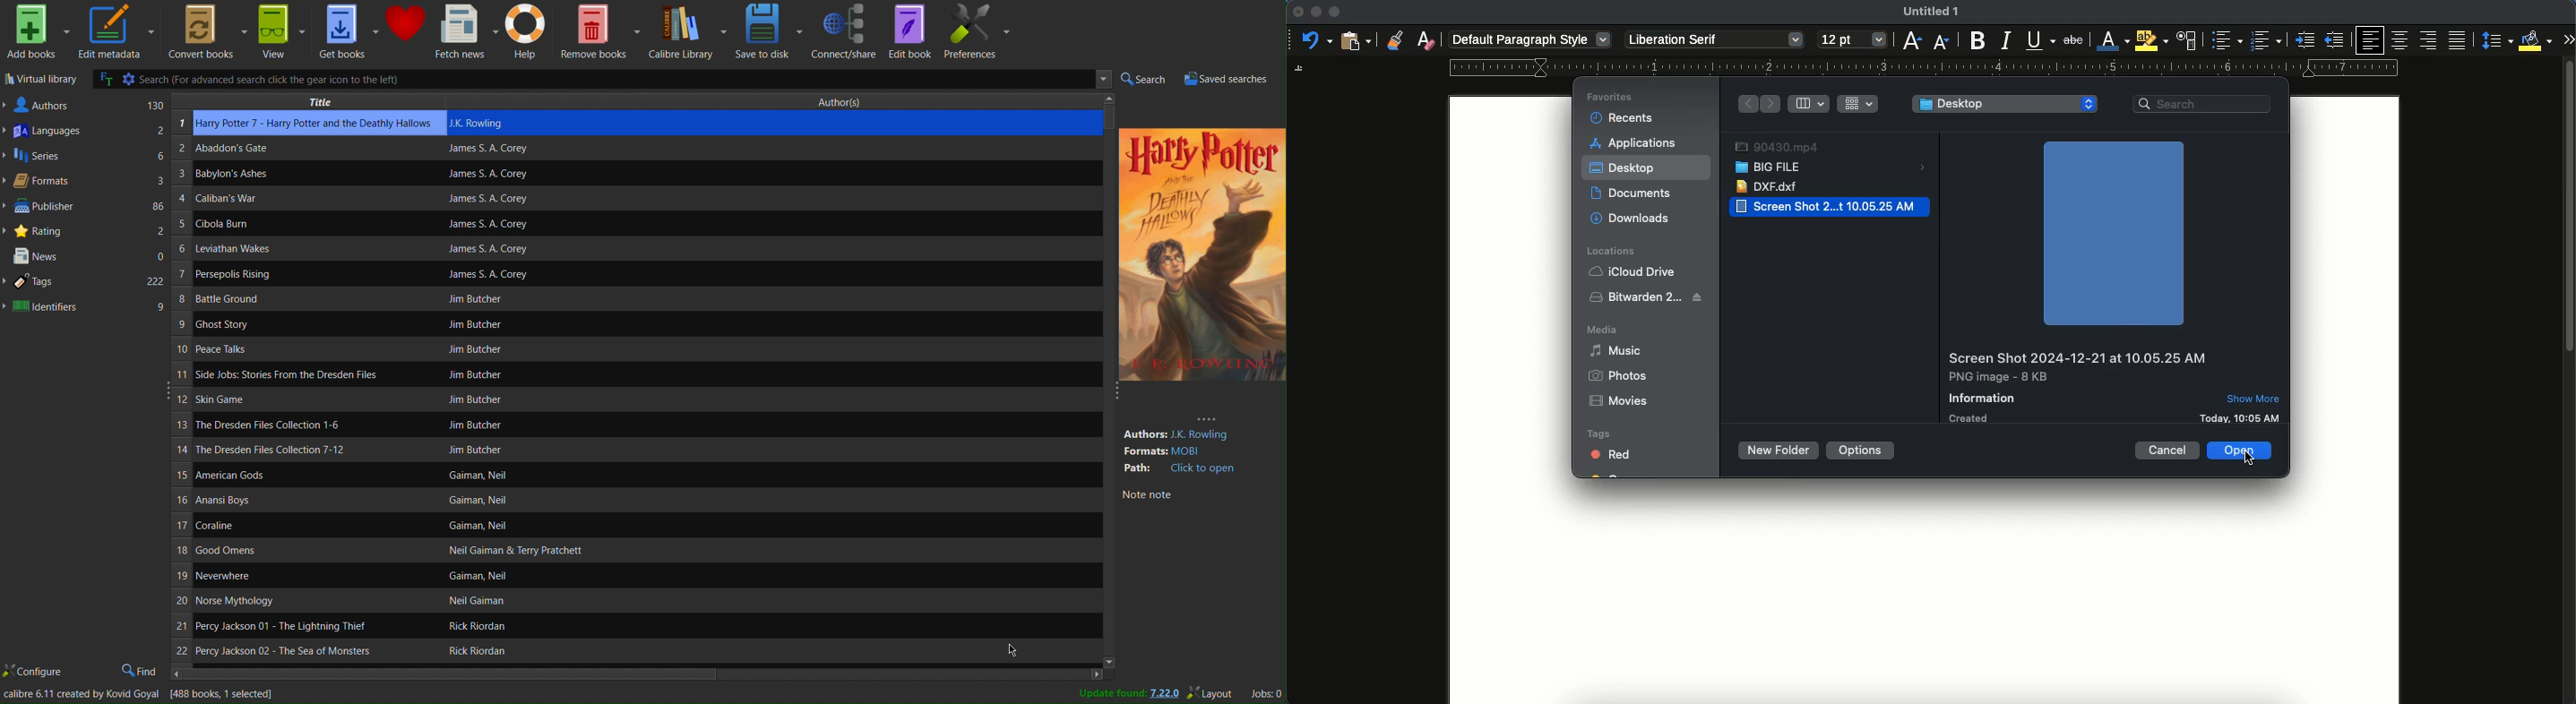 Image resolution: width=2576 pixels, height=728 pixels. I want to click on Author’s name, so click(626, 173).